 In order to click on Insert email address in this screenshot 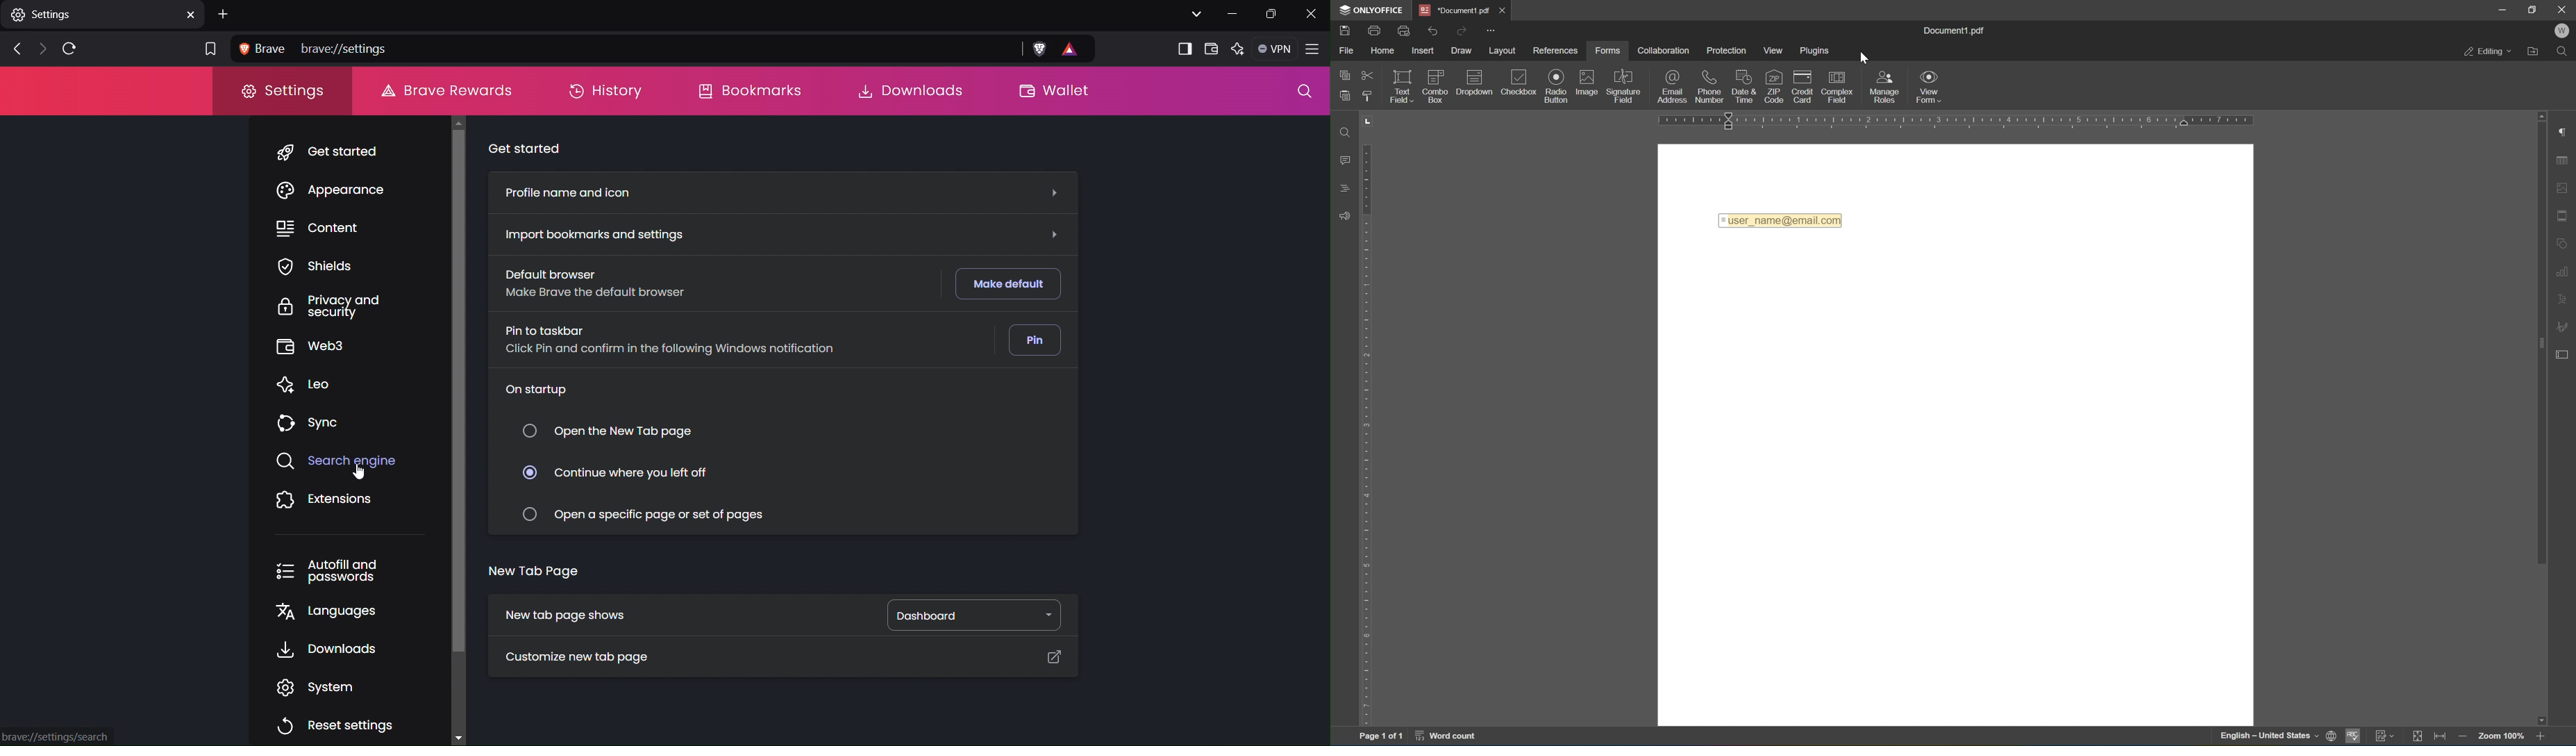, I will do `click(1730, 102)`.